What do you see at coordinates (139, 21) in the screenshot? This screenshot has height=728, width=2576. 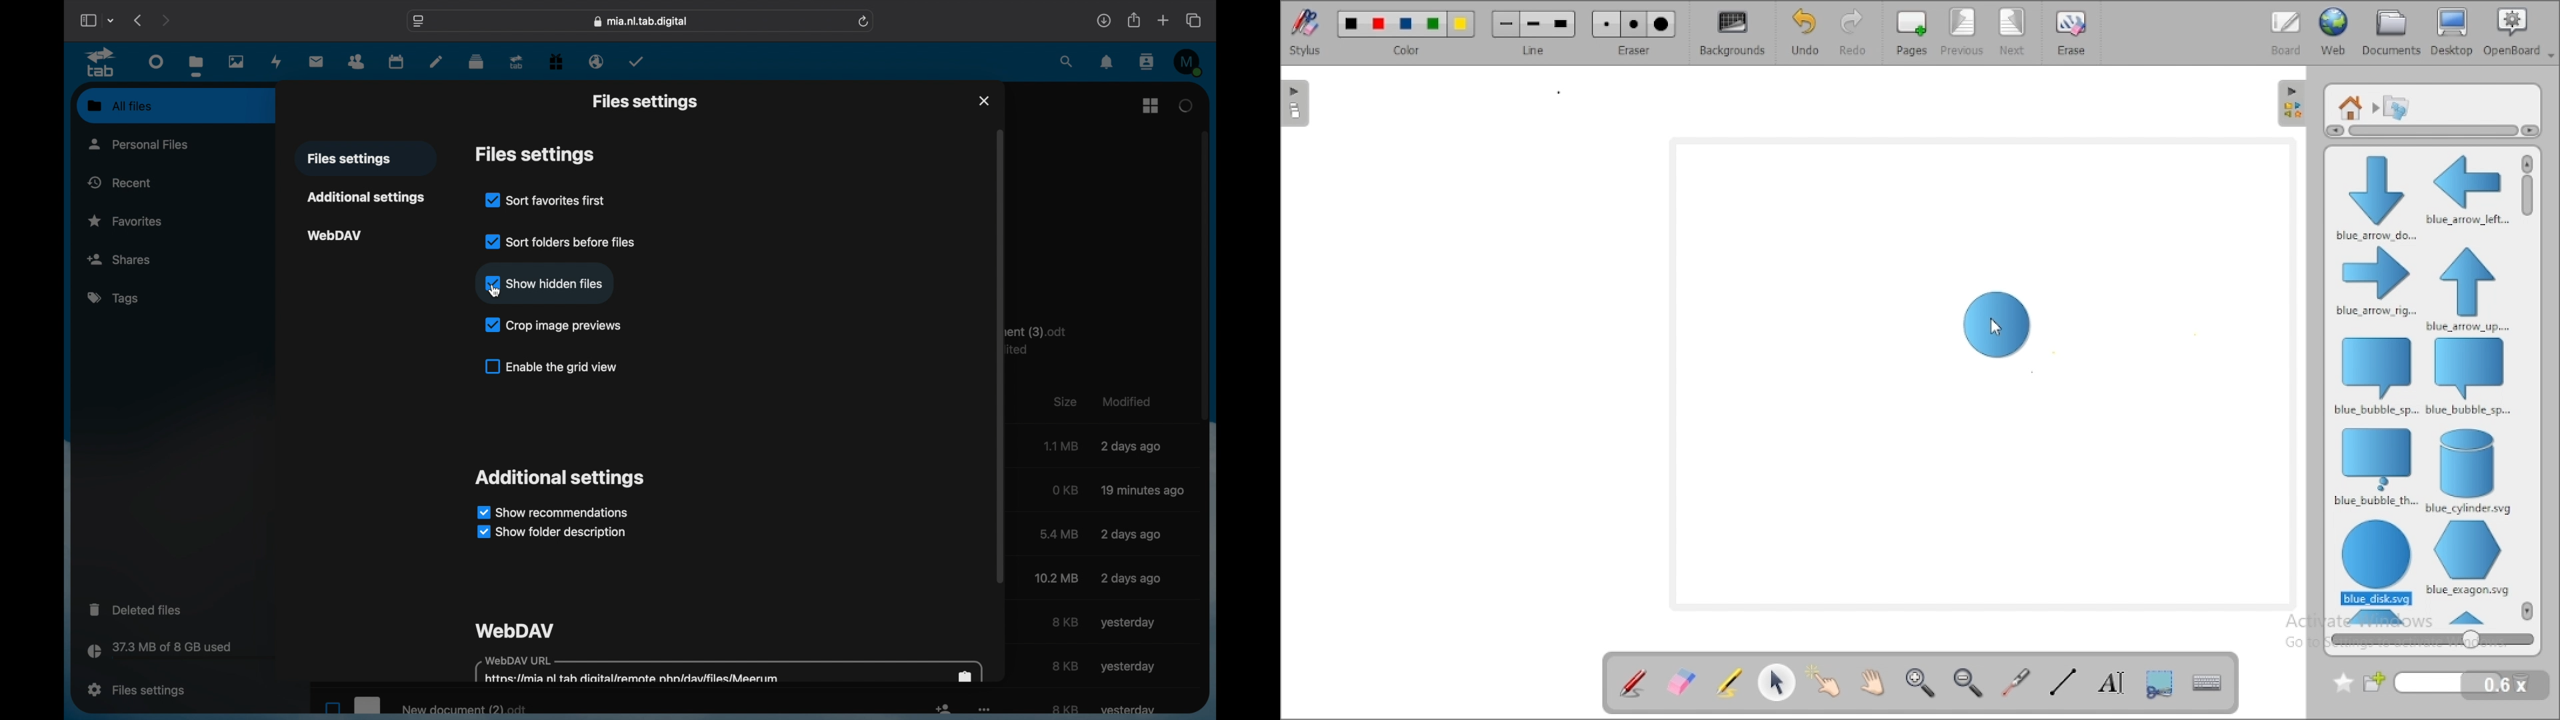 I see `previous` at bounding box center [139, 21].